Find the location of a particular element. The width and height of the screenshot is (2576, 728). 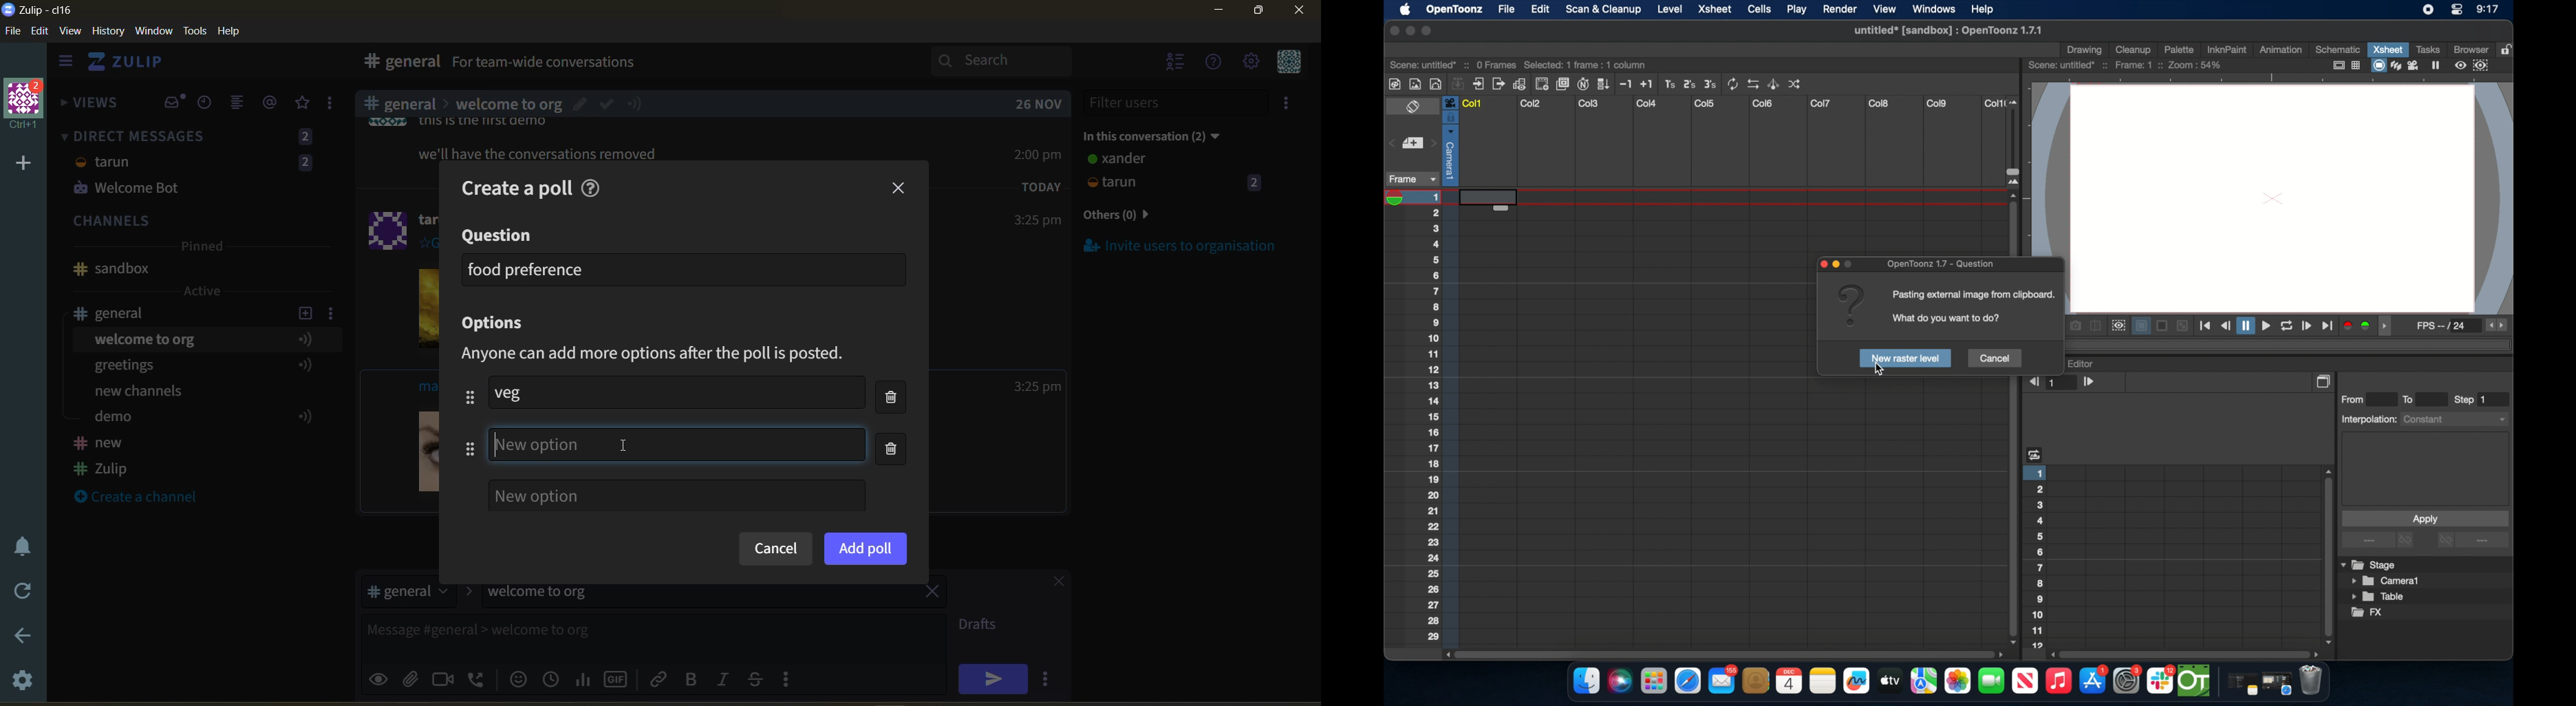

organisation is located at coordinates (28, 105).